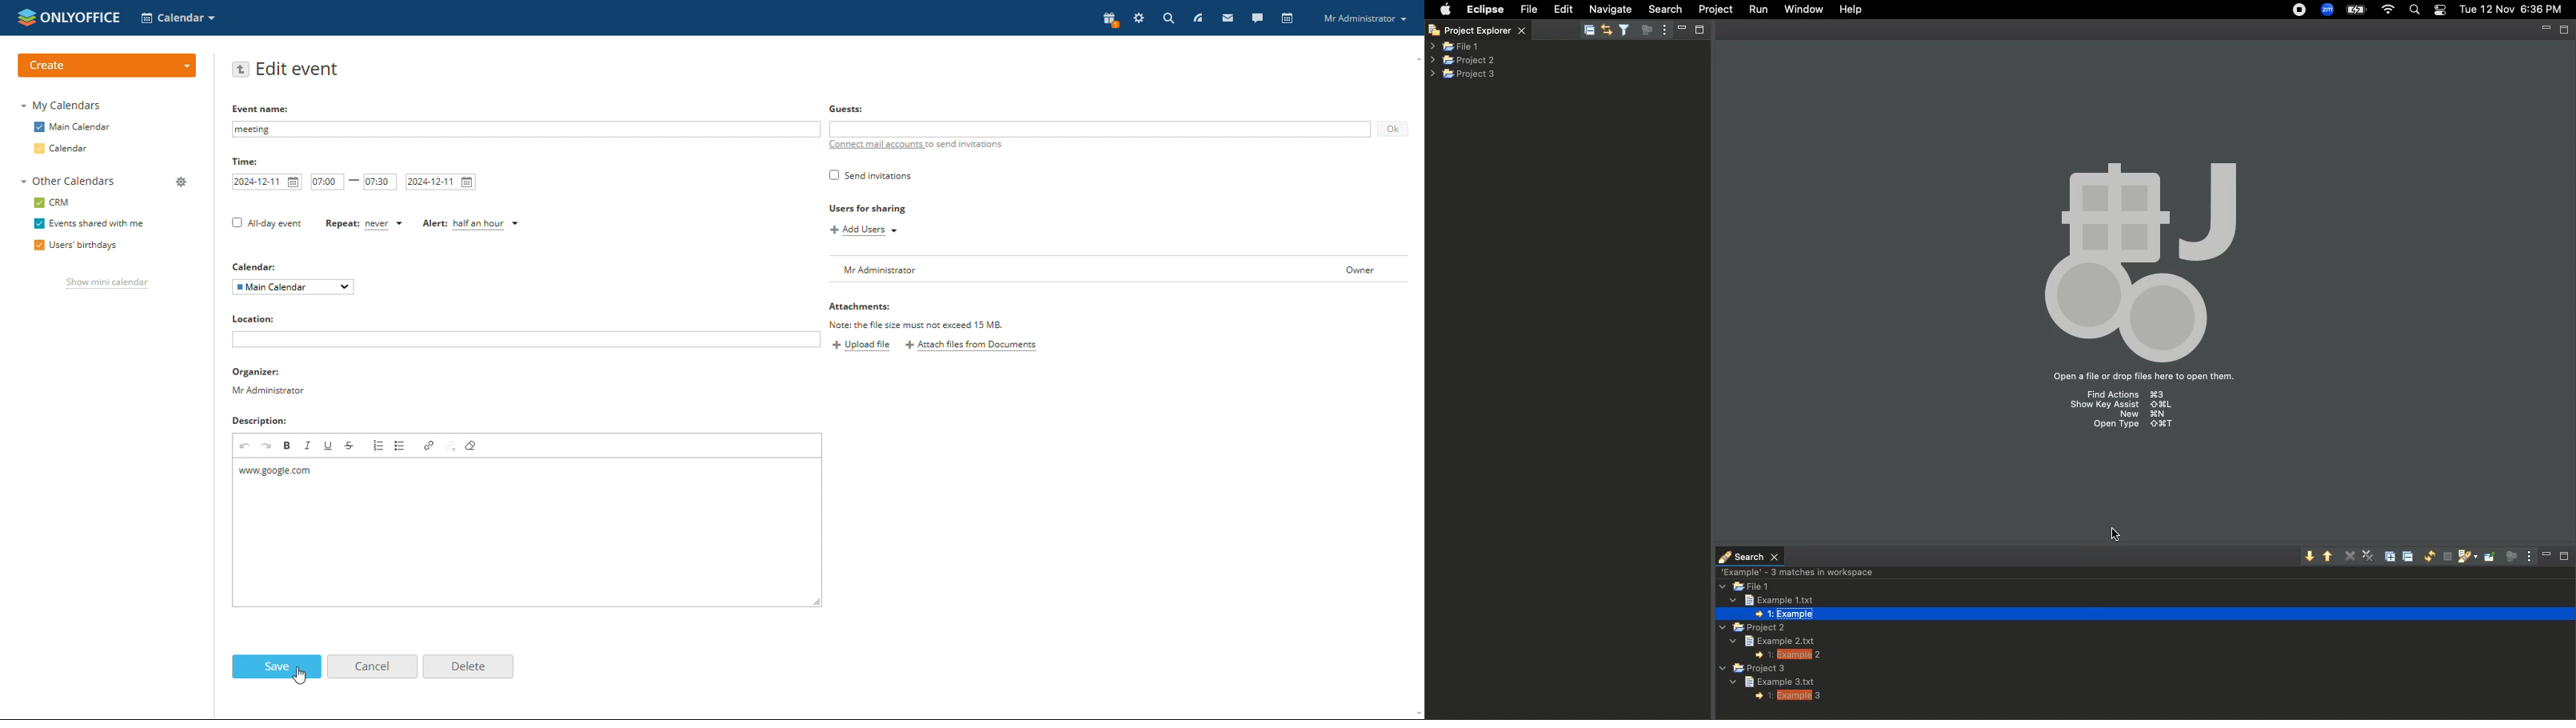 The image size is (2576, 728). What do you see at coordinates (1140, 18) in the screenshot?
I see `settings` at bounding box center [1140, 18].